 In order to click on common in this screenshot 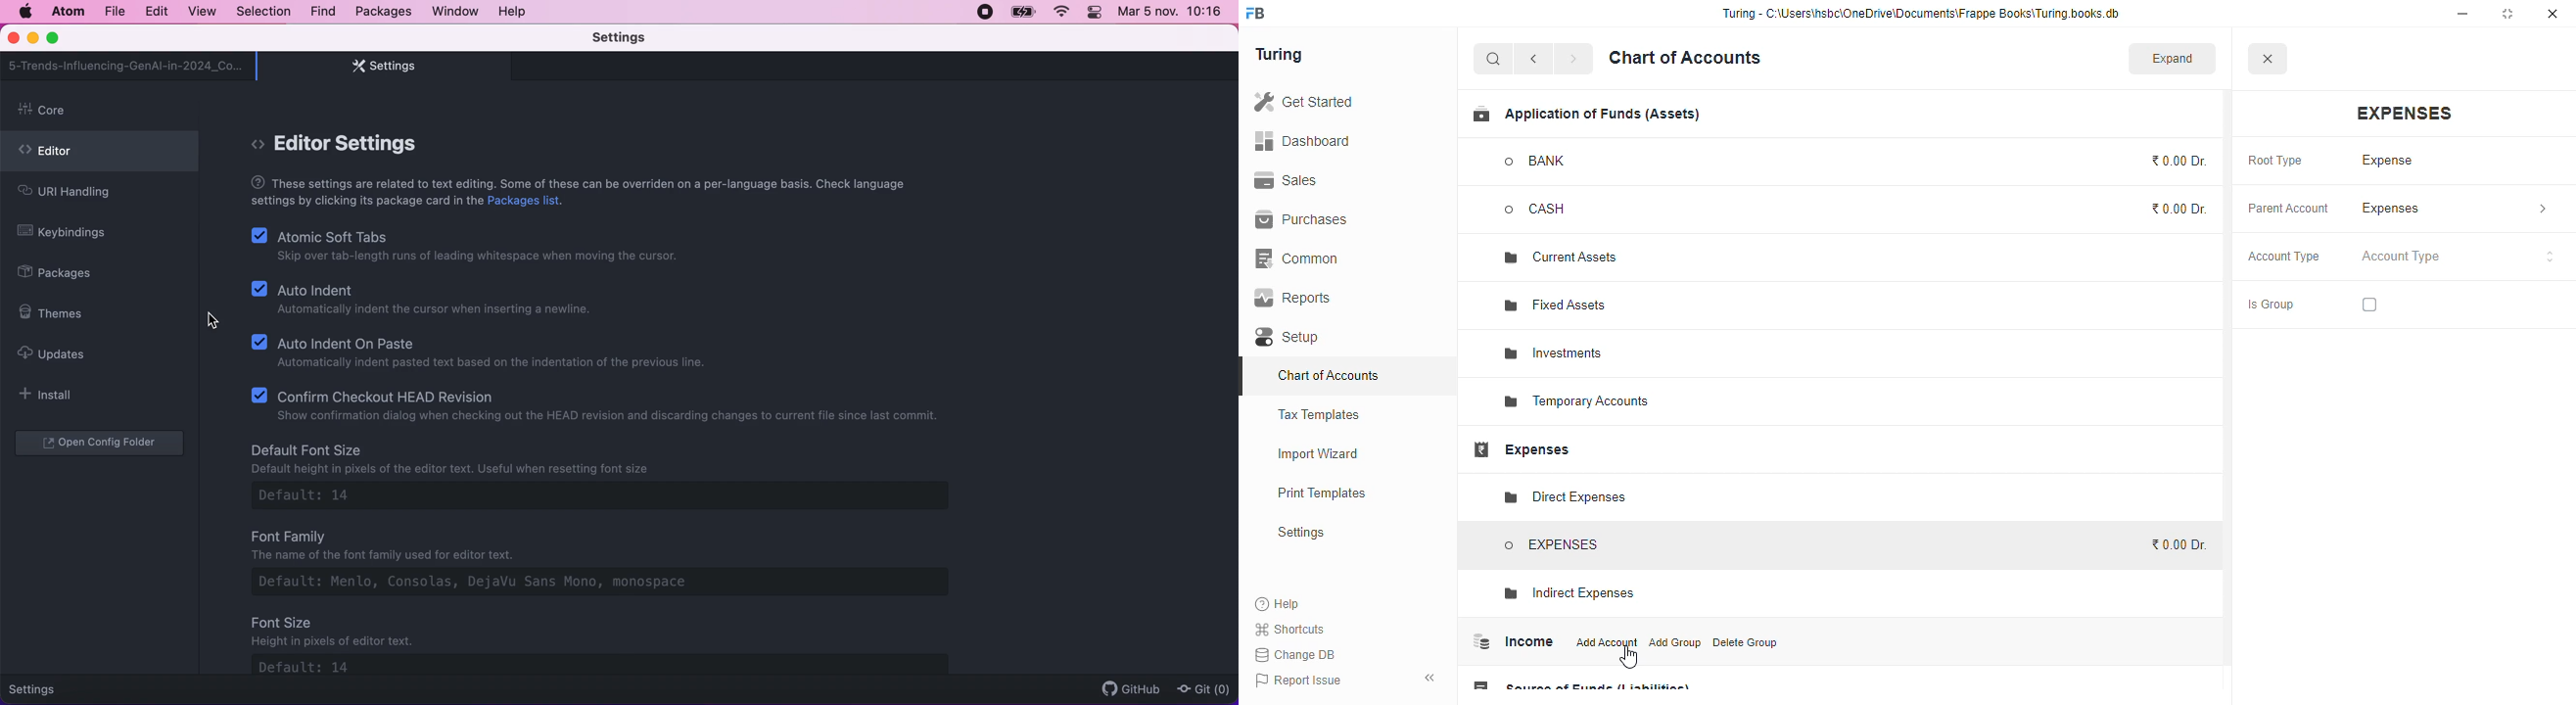, I will do `click(1298, 258)`.